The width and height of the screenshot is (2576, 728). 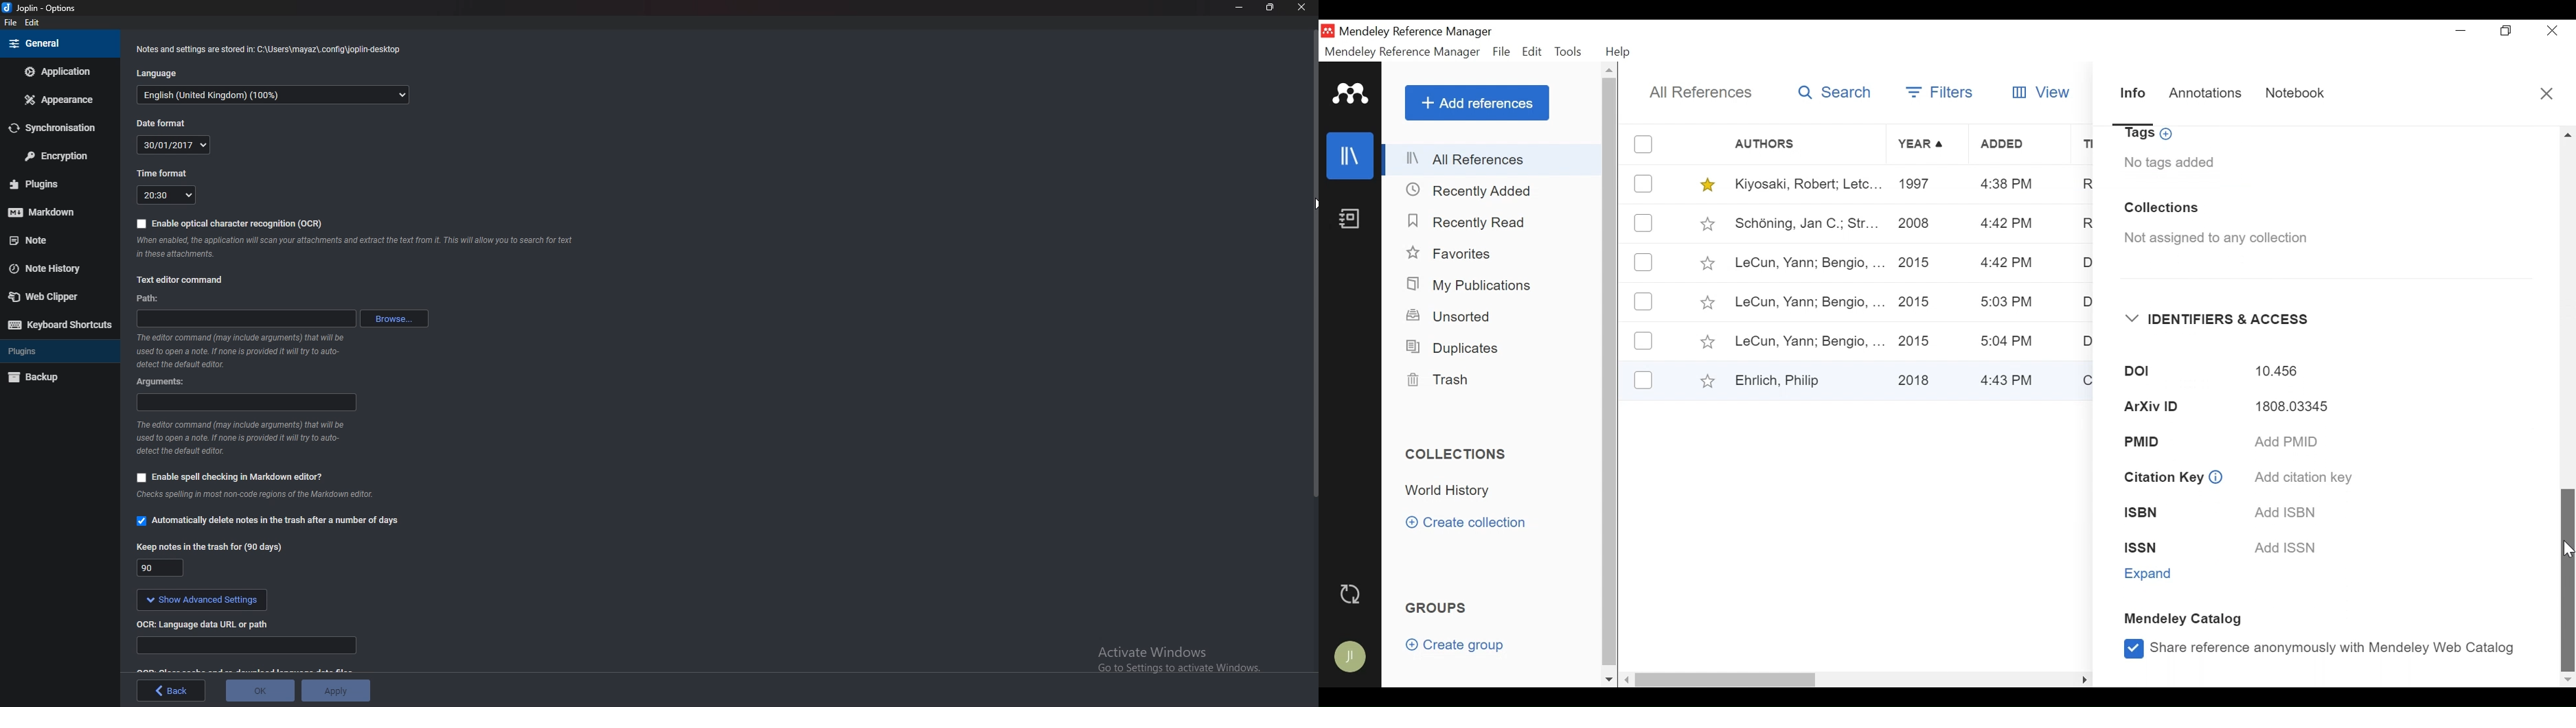 What do you see at coordinates (273, 95) in the screenshot?
I see `Language` at bounding box center [273, 95].